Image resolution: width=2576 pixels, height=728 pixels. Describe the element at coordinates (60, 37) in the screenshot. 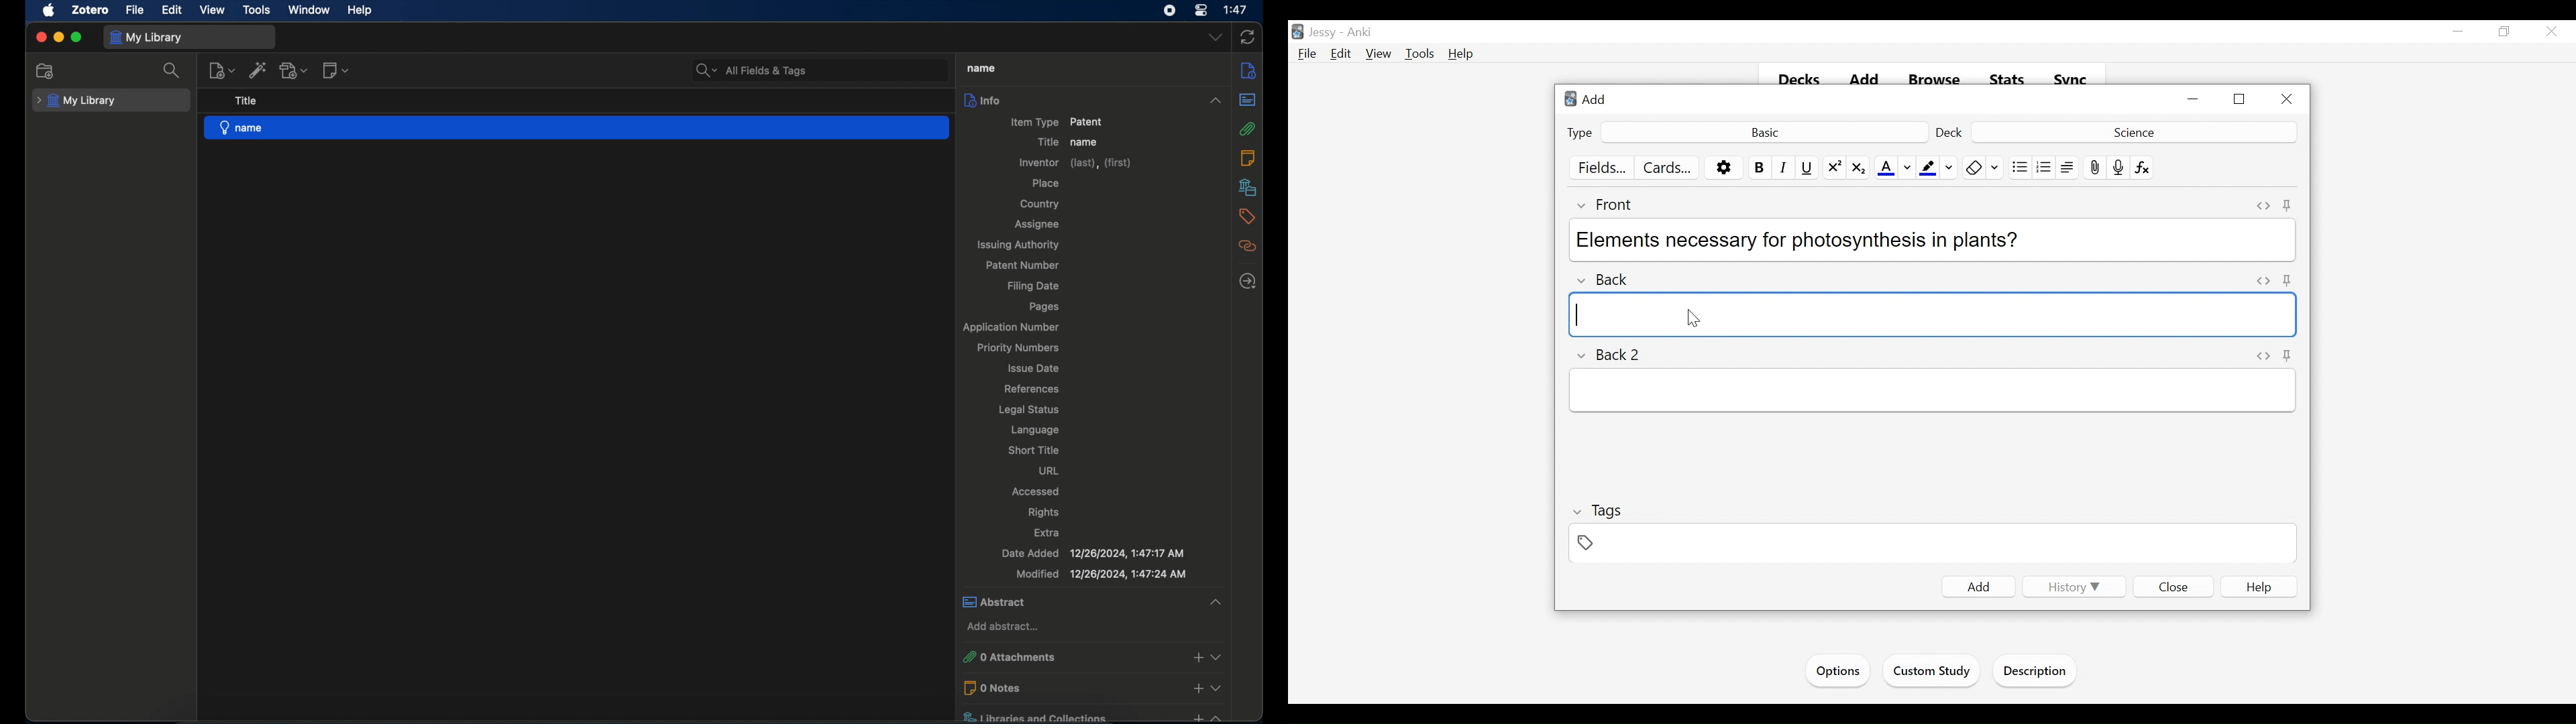

I see `minimize` at that location.